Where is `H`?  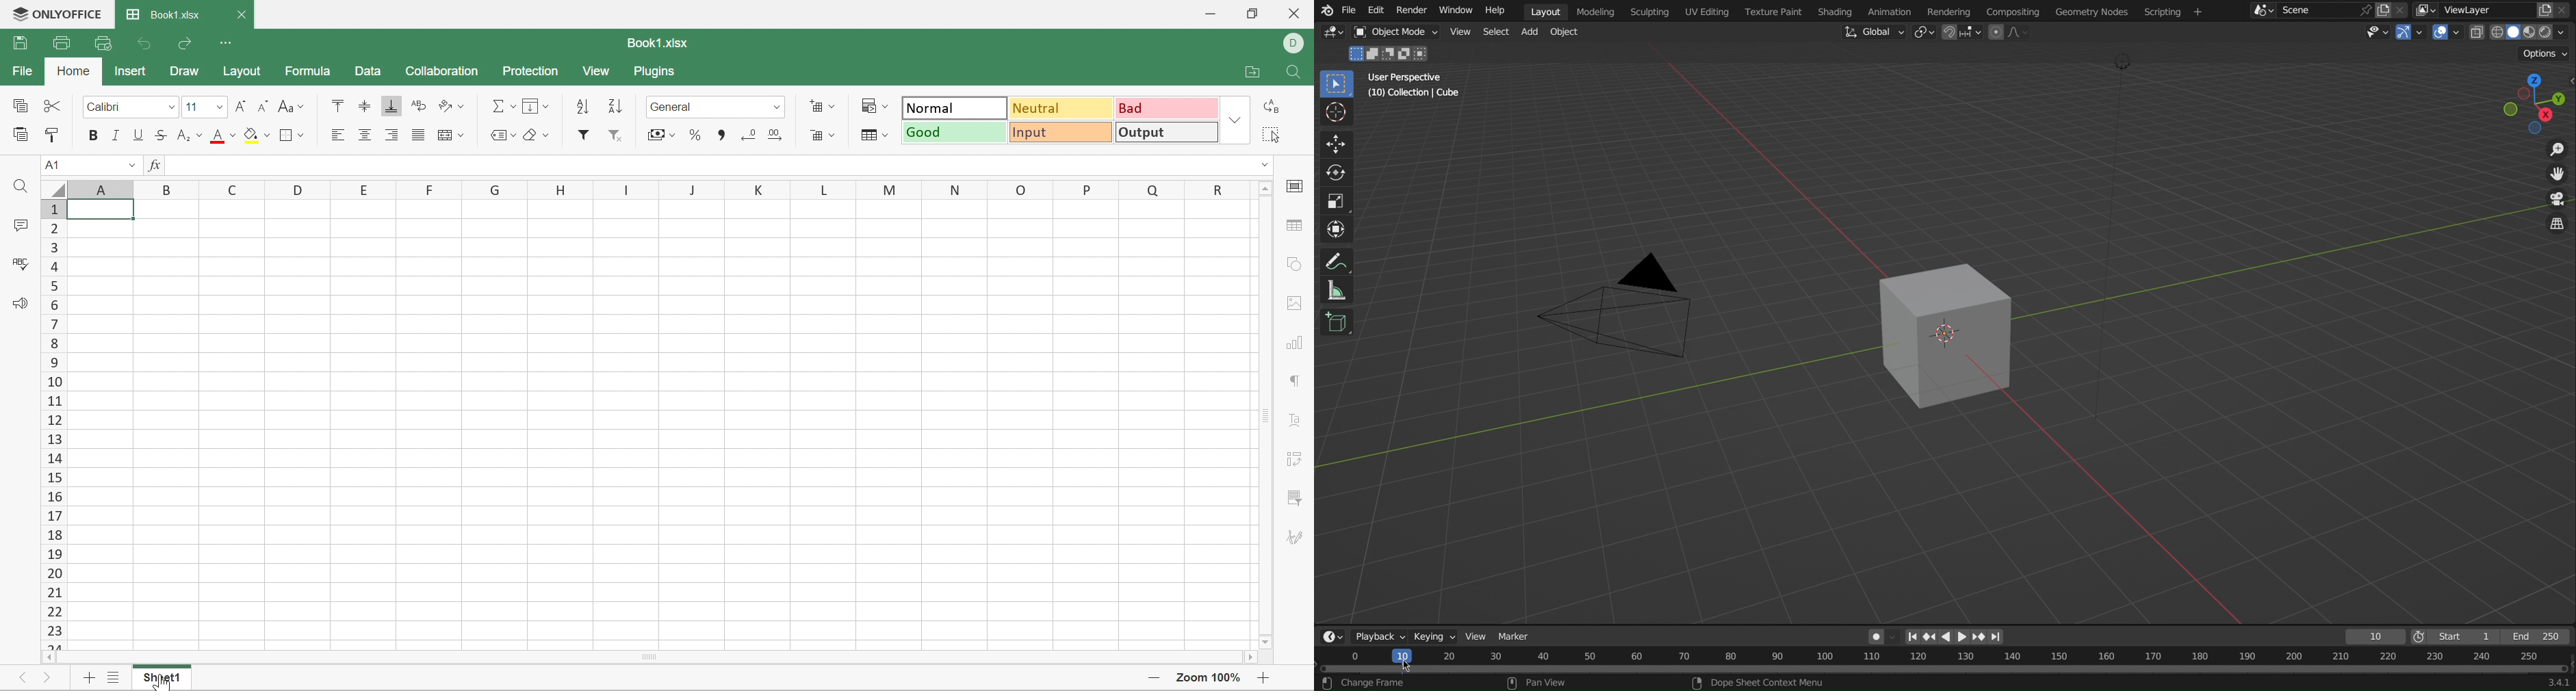
H is located at coordinates (558, 190).